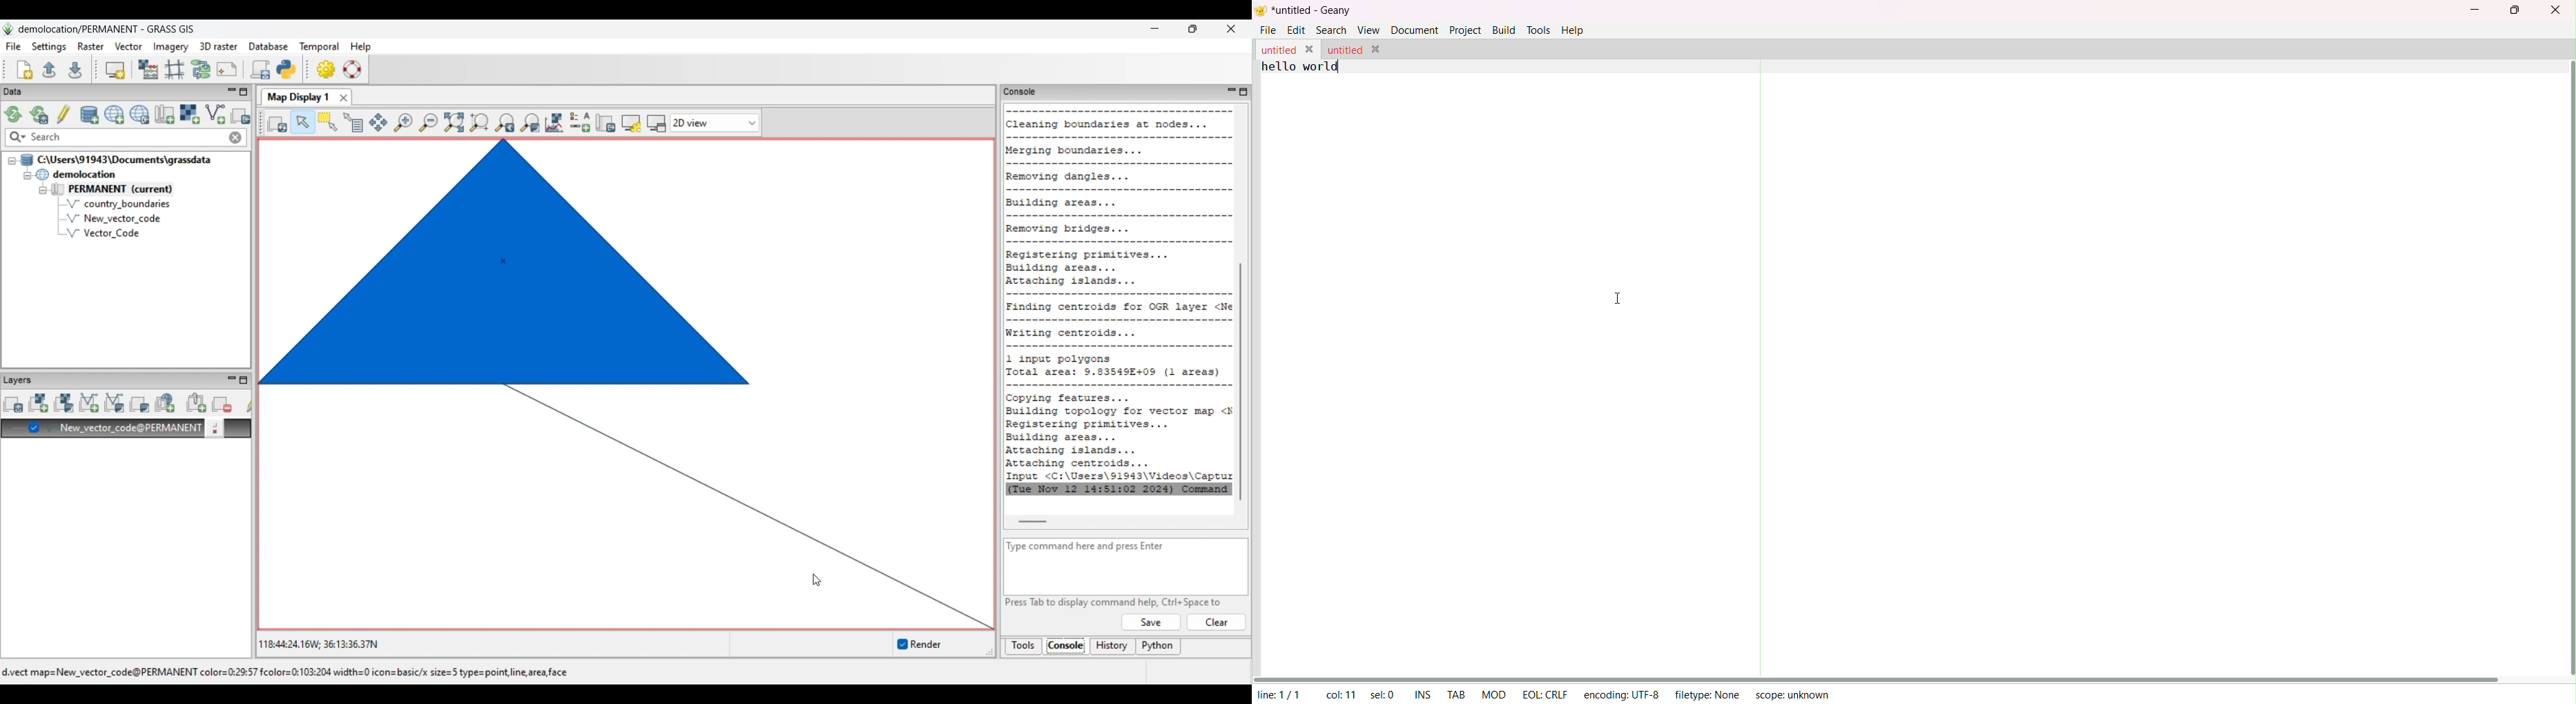 Image resolution: width=2576 pixels, height=728 pixels. What do you see at coordinates (343, 98) in the screenshot?
I see `Close Map Display 1` at bounding box center [343, 98].